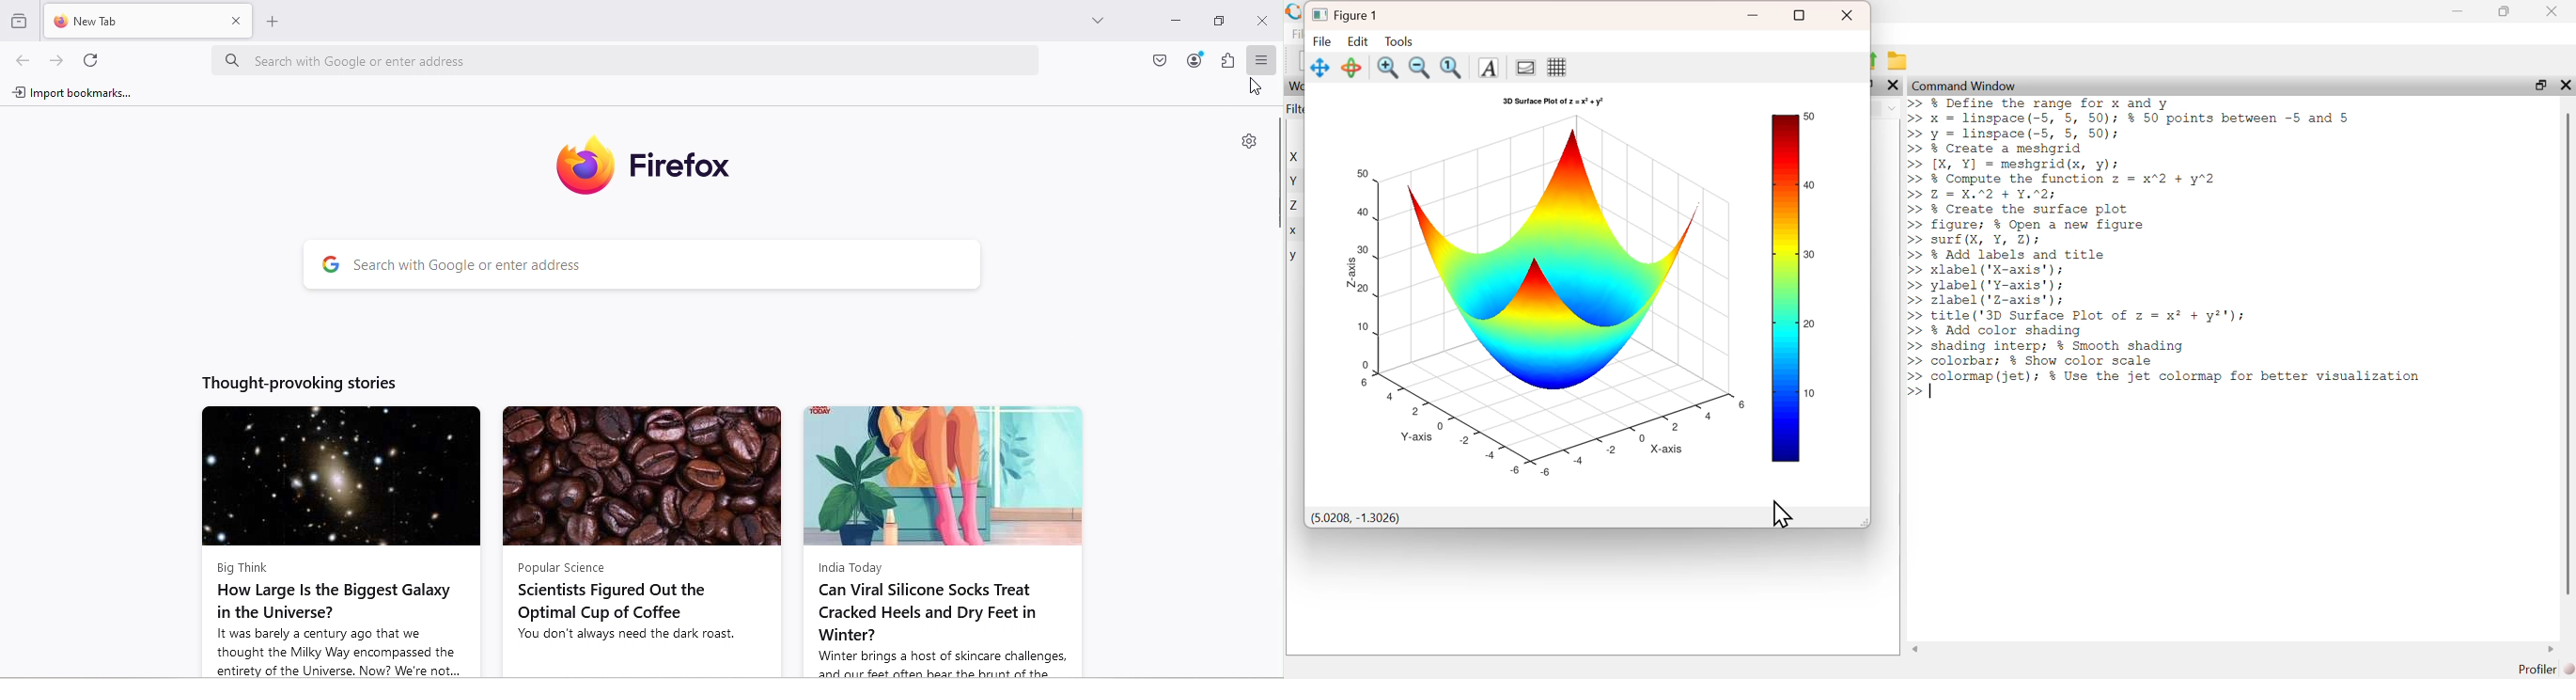 Image resolution: width=2576 pixels, height=700 pixels. Describe the element at coordinates (2539, 84) in the screenshot. I see `maximize` at that location.